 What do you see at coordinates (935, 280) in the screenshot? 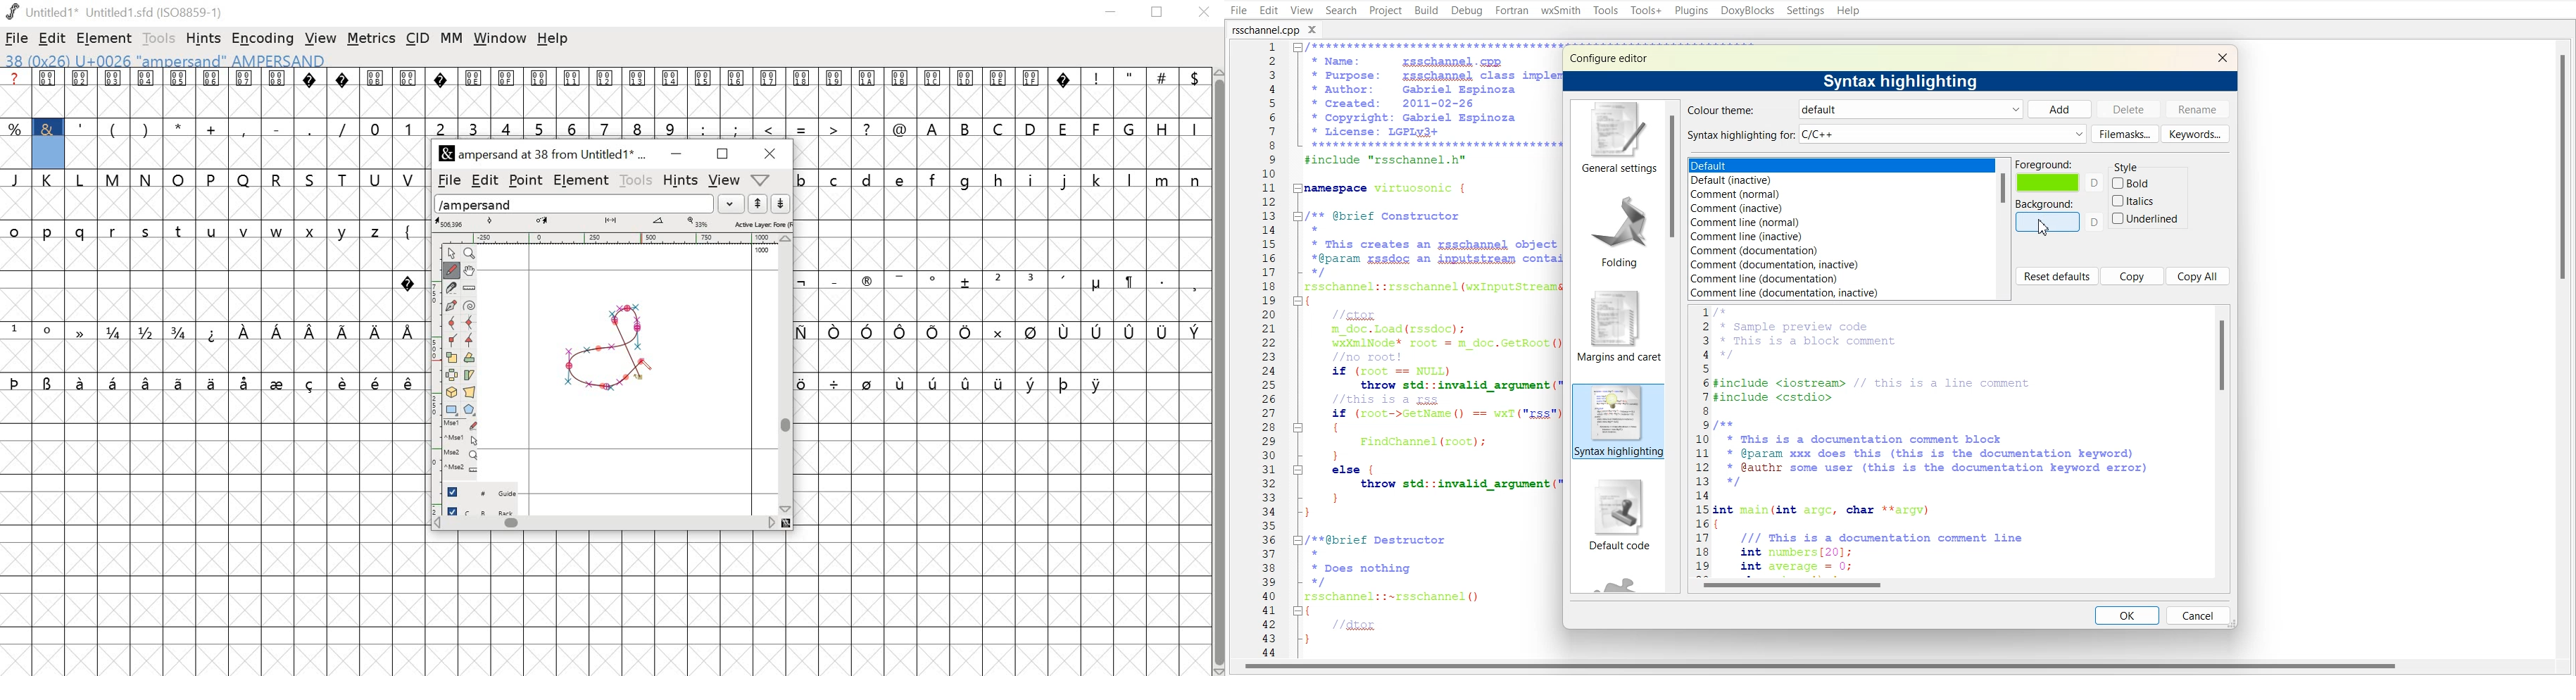
I see `Symbol` at bounding box center [935, 280].